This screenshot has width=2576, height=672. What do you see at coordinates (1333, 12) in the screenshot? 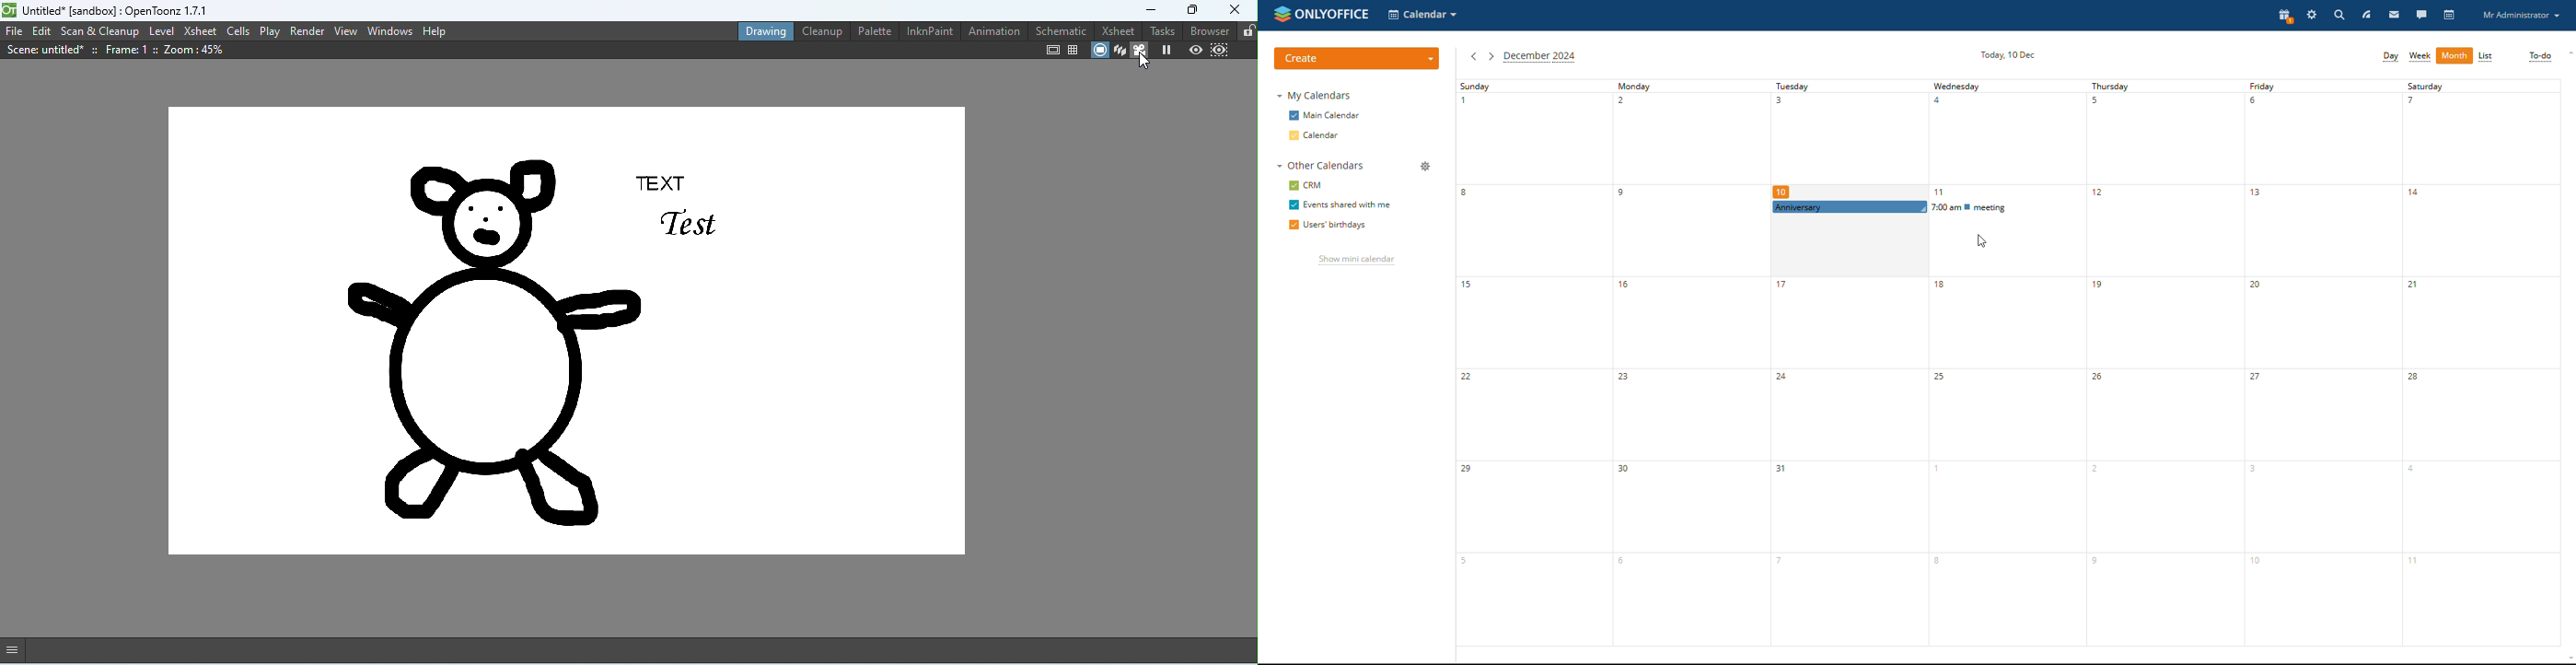
I see `onlyoffice` at bounding box center [1333, 12].